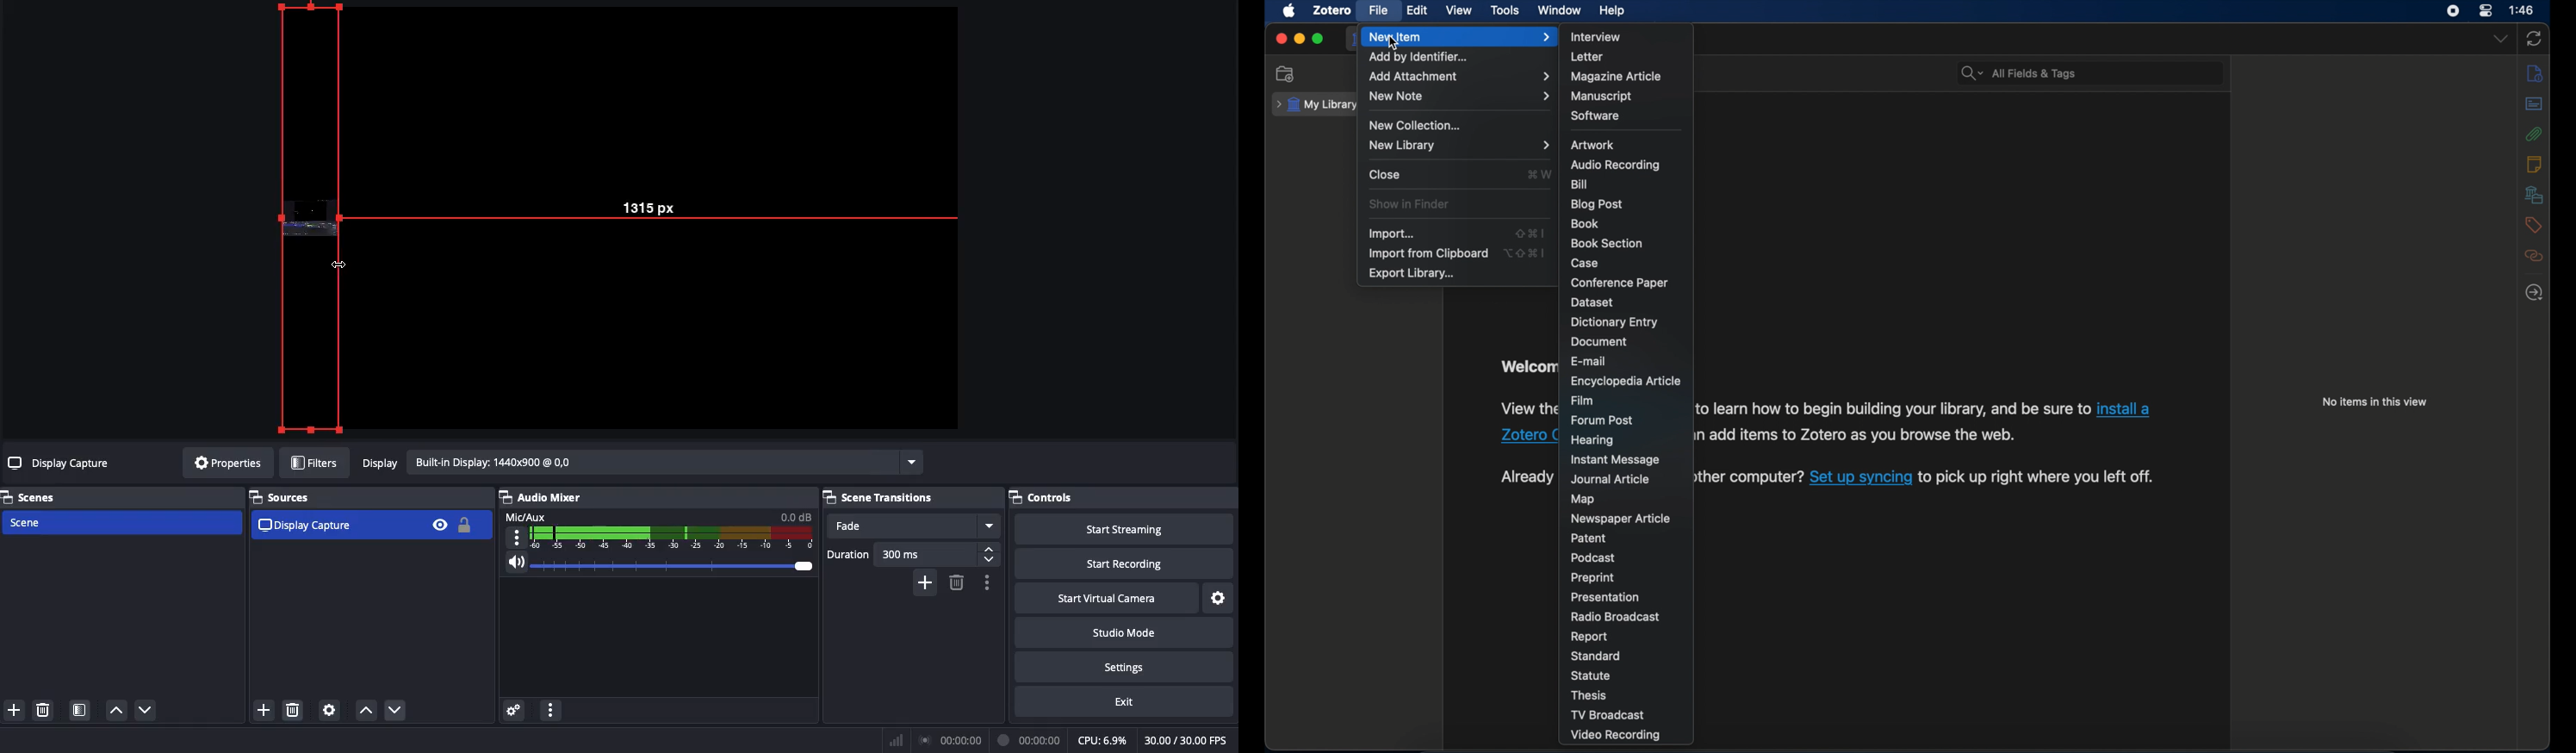 Image resolution: width=2576 pixels, height=756 pixels. I want to click on export library, so click(1413, 274).